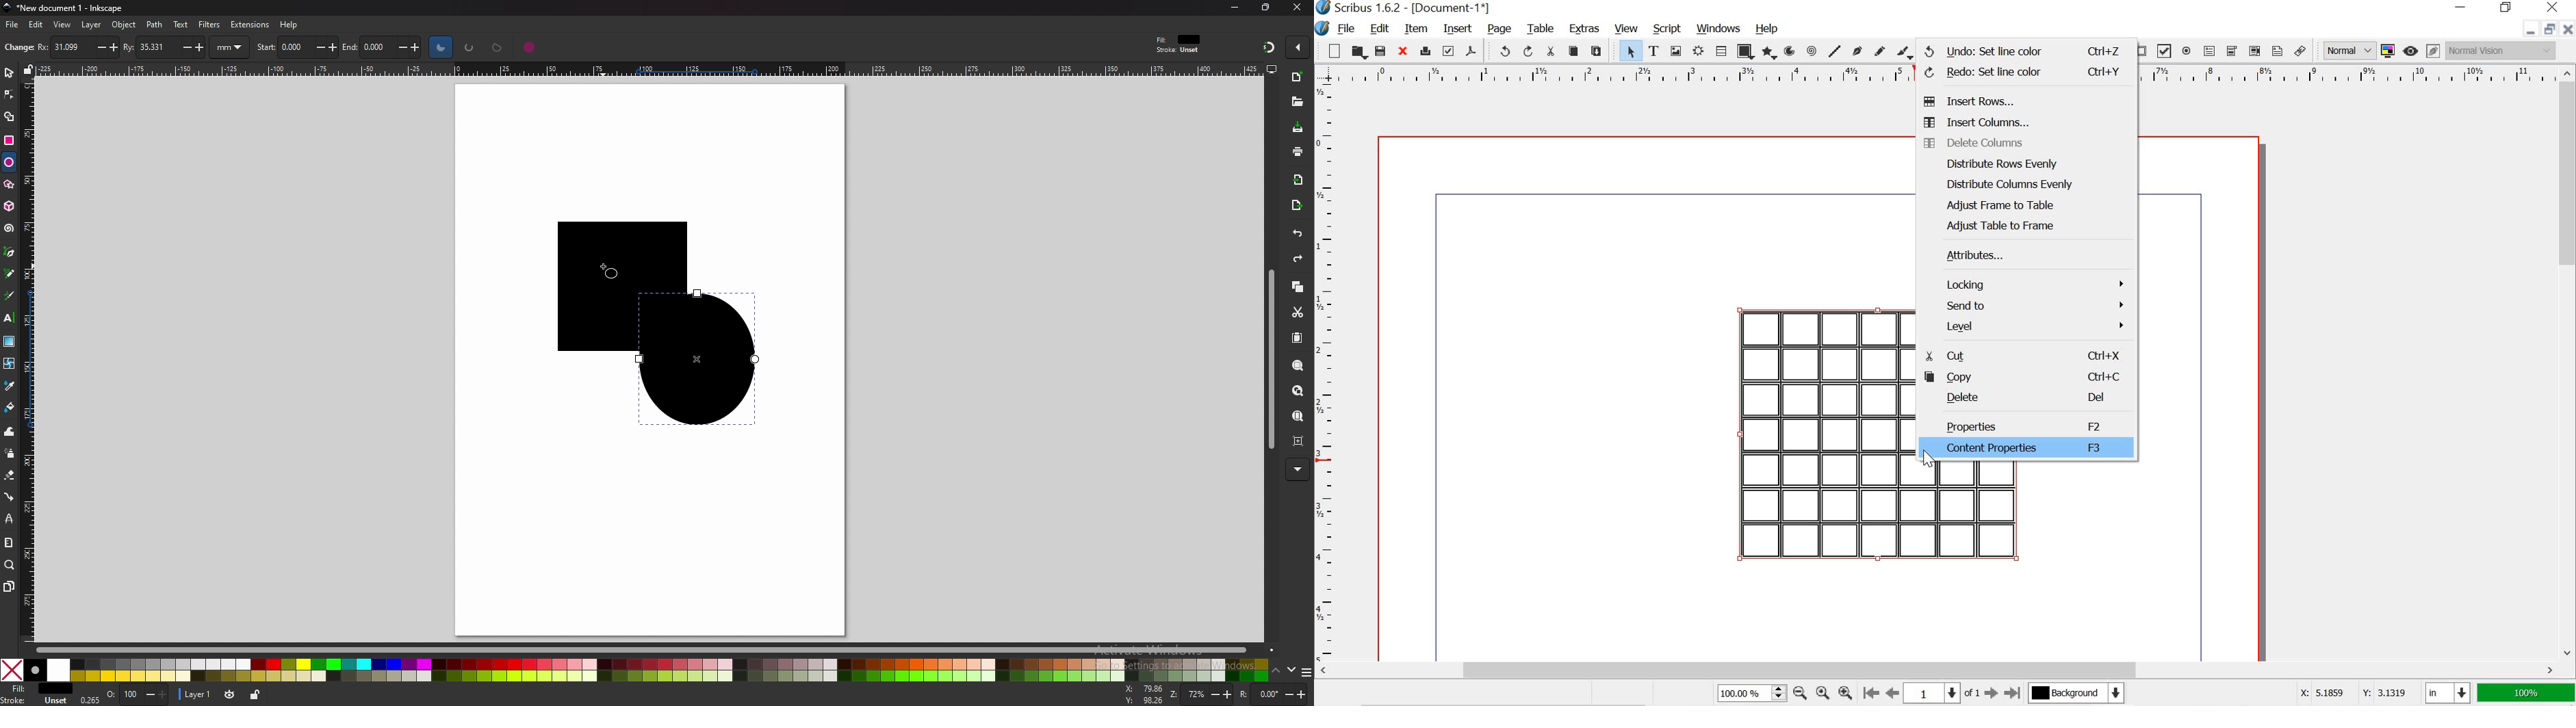 Image resolution: width=2576 pixels, height=728 pixels. I want to click on 3d box, so click(9, 206).